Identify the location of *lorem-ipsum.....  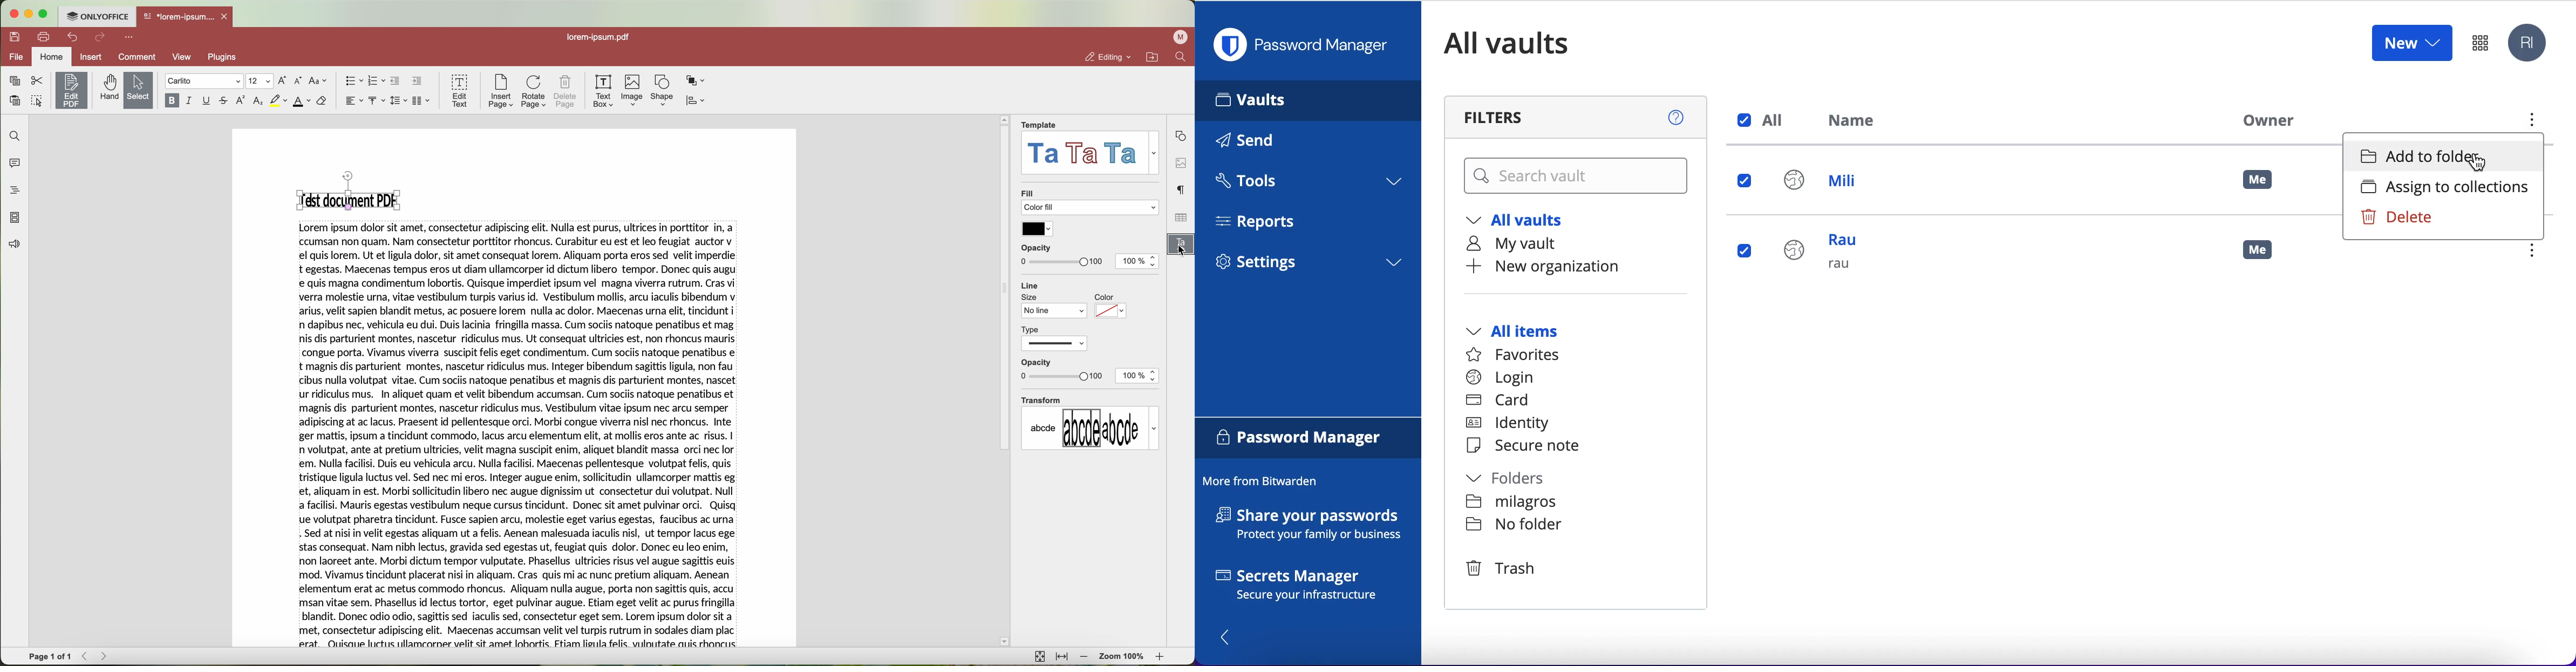
(179, 15).